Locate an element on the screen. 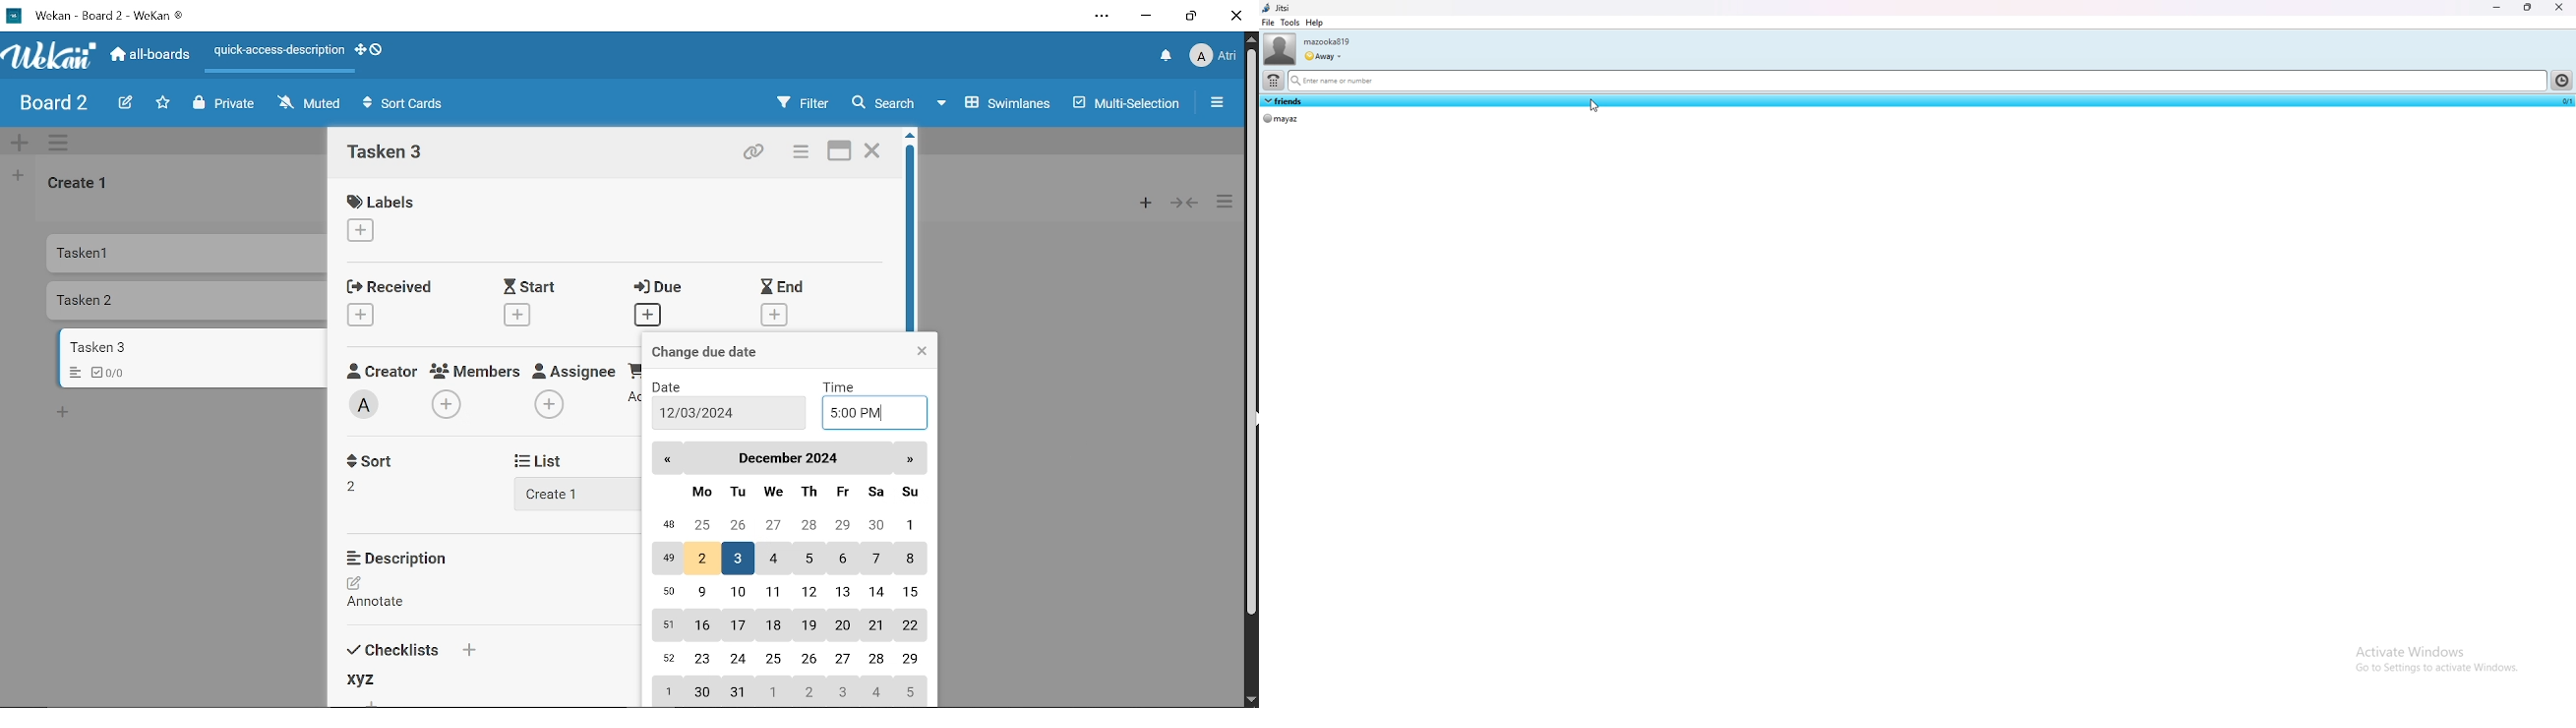 This screenshot has height=728, width=2576. card name is located at coordinates (392, 154).